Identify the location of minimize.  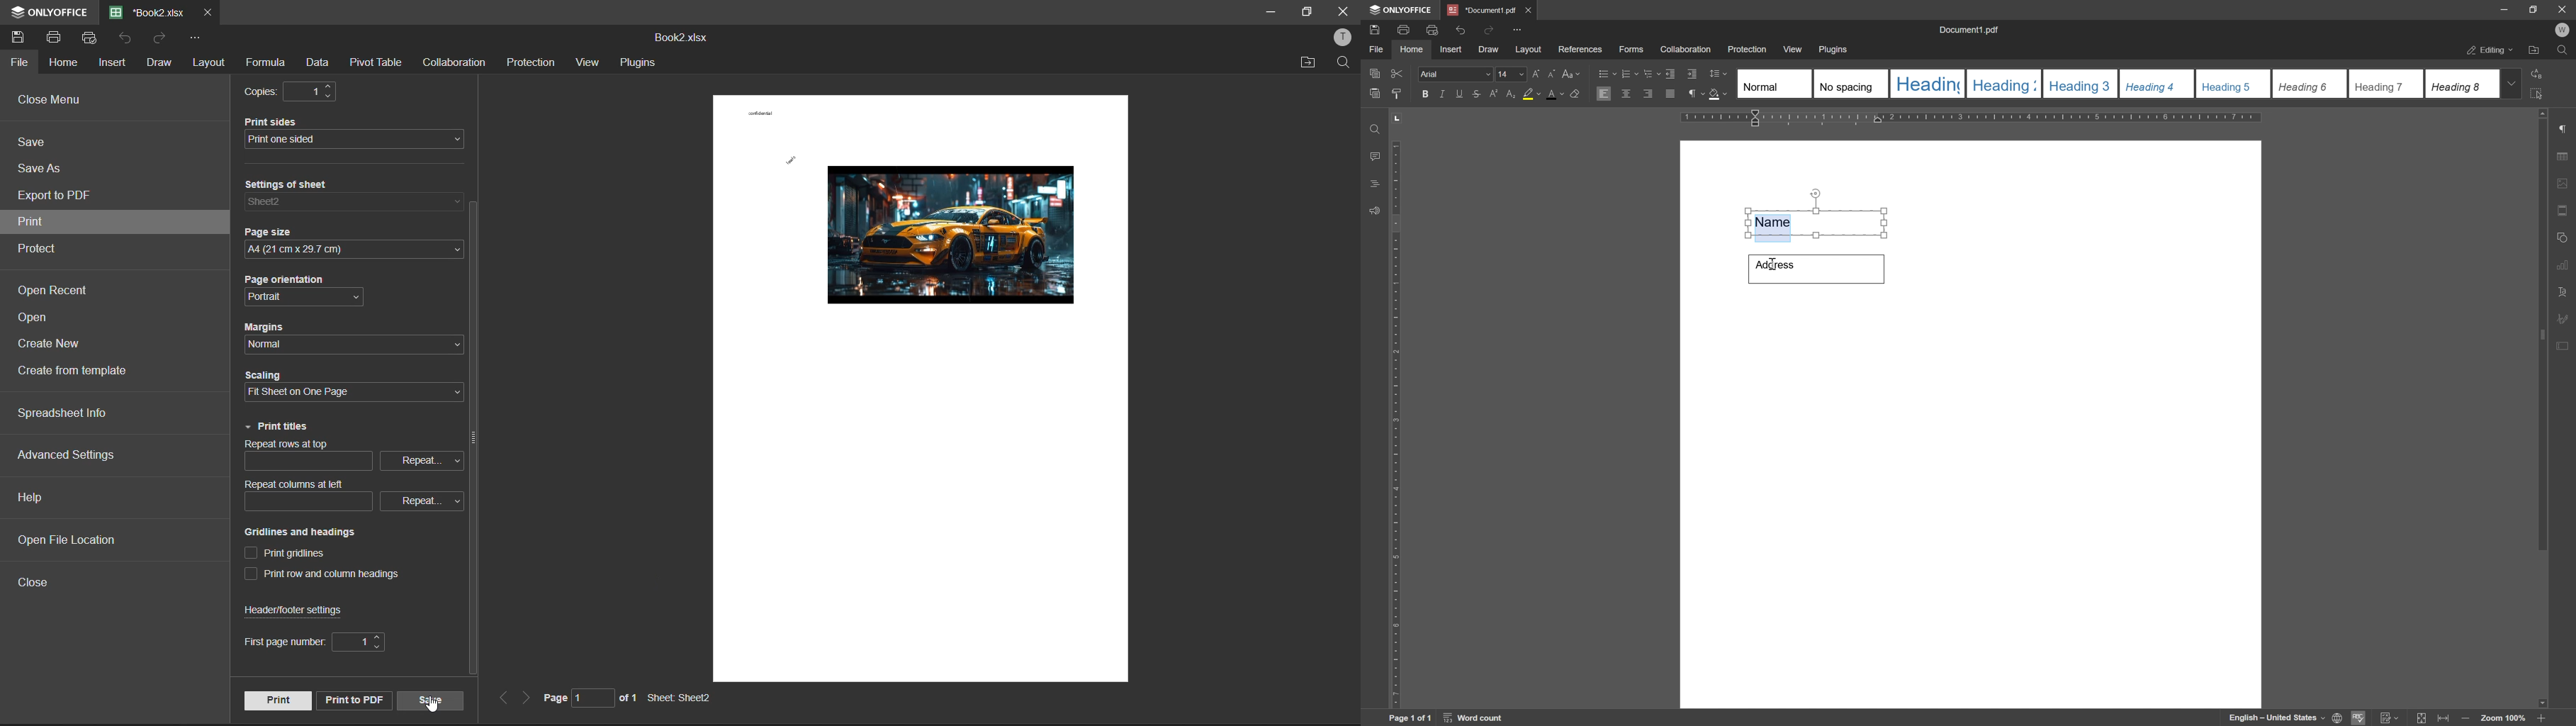
(2499, 8).